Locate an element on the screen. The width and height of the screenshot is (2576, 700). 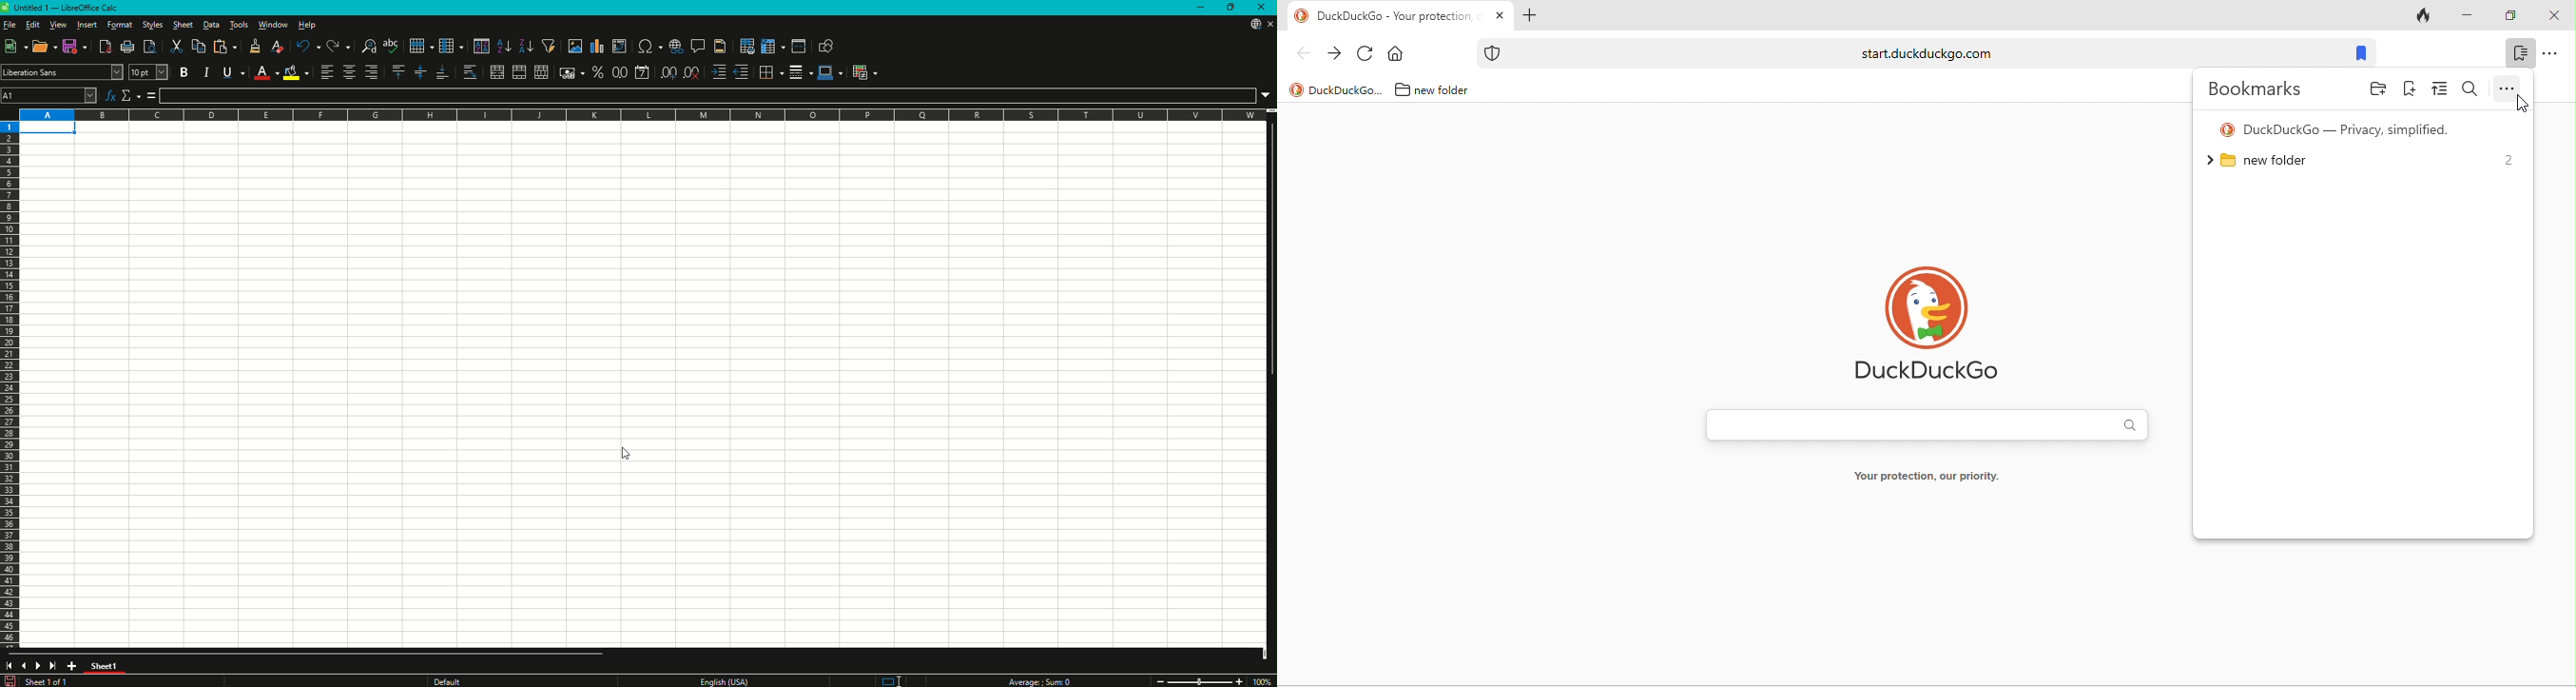
Text is located at coordinates (1038, 681).